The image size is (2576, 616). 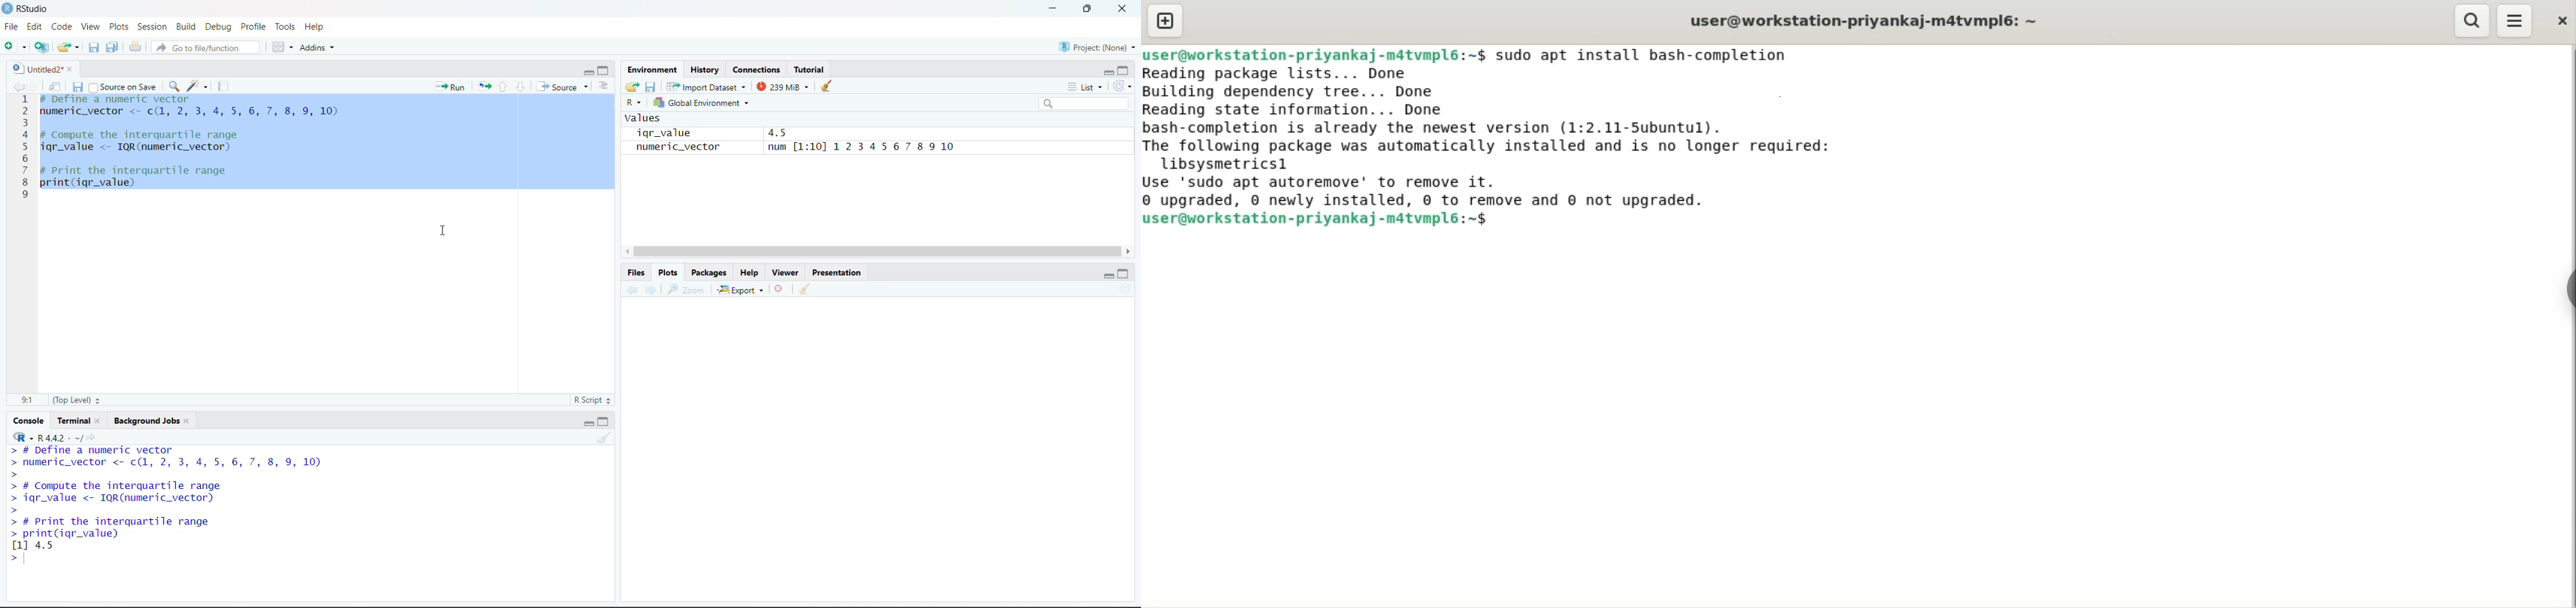 What do you see at coordinates (1126, 70) in the screenshot?
I see `Maximize` at bounding box center [1126, 70].